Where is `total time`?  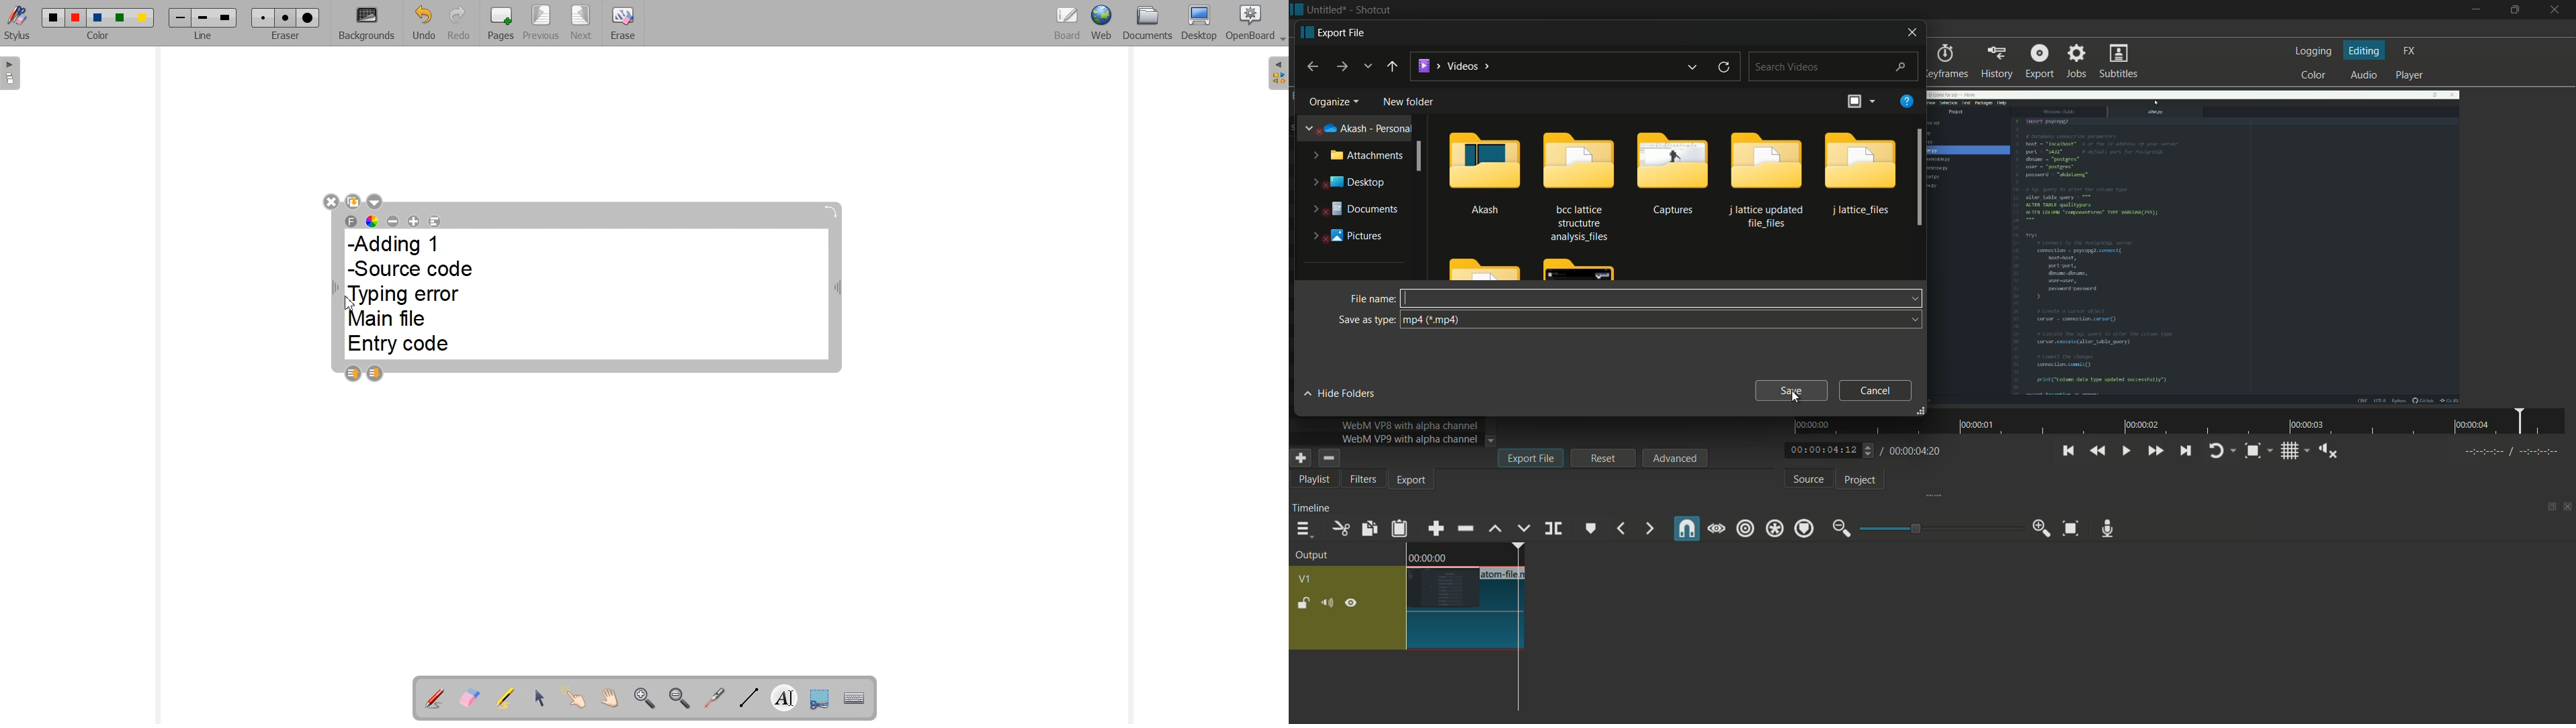
total time is located at coordinates (1916, 450).